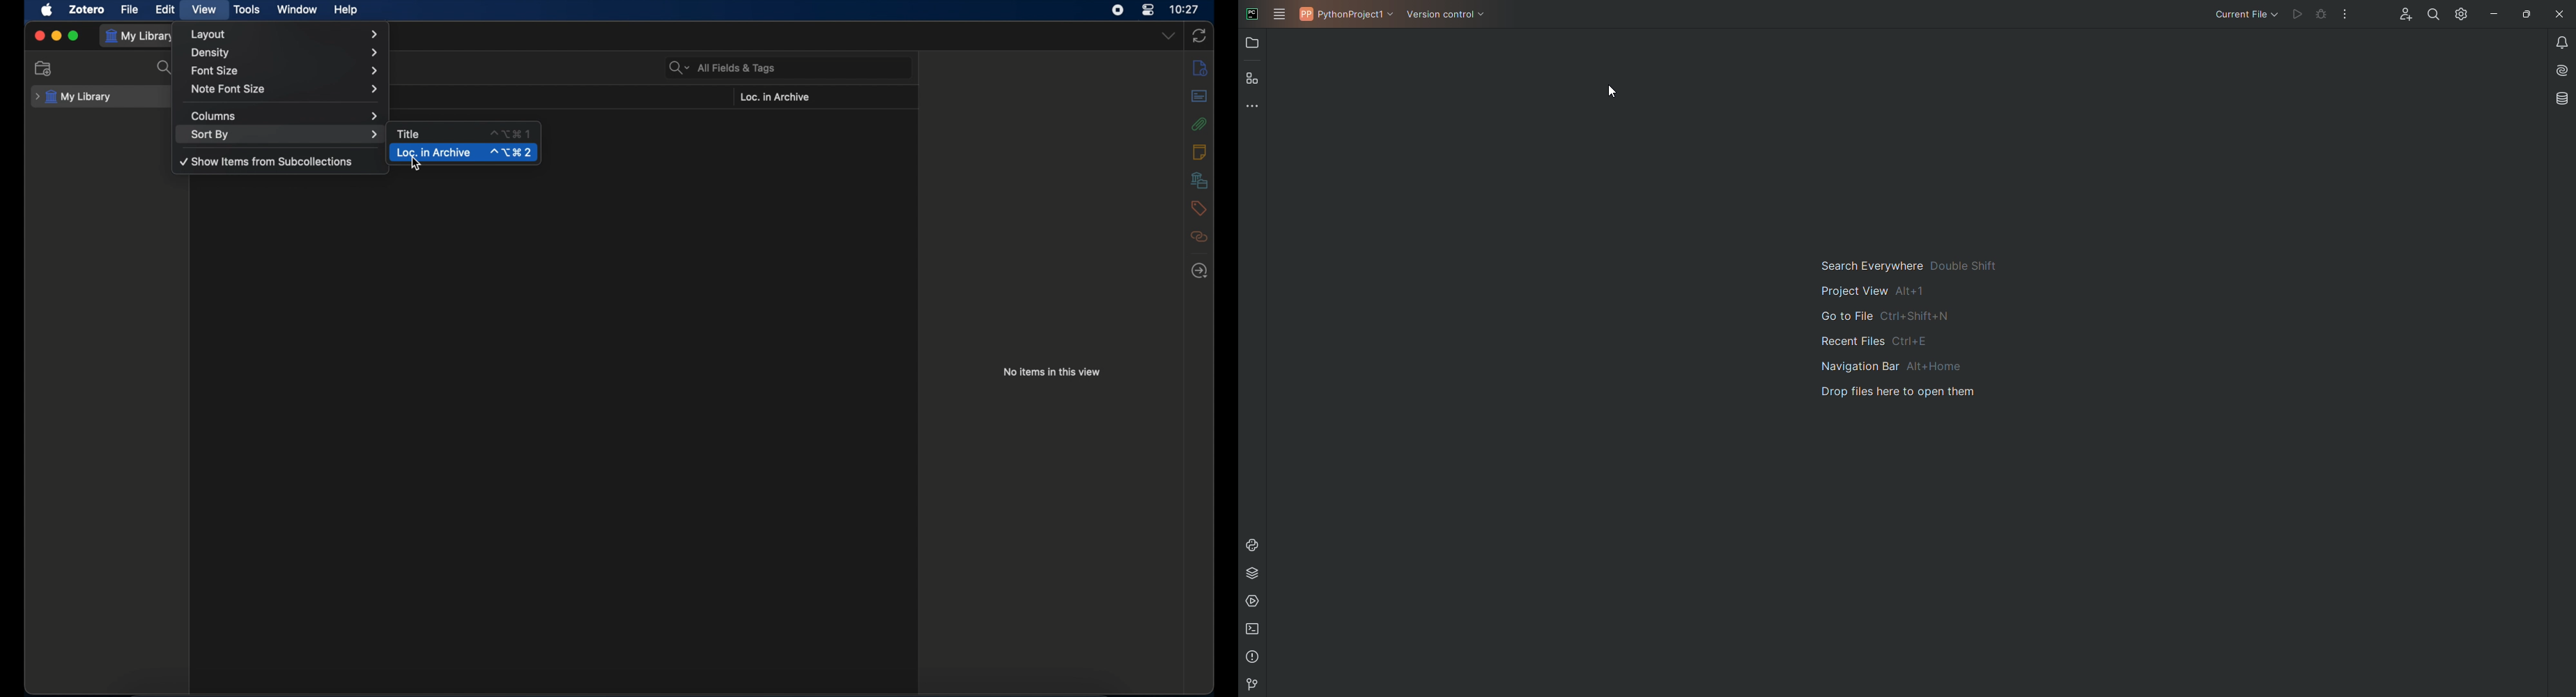  I want to click on close, so click(39, 36).